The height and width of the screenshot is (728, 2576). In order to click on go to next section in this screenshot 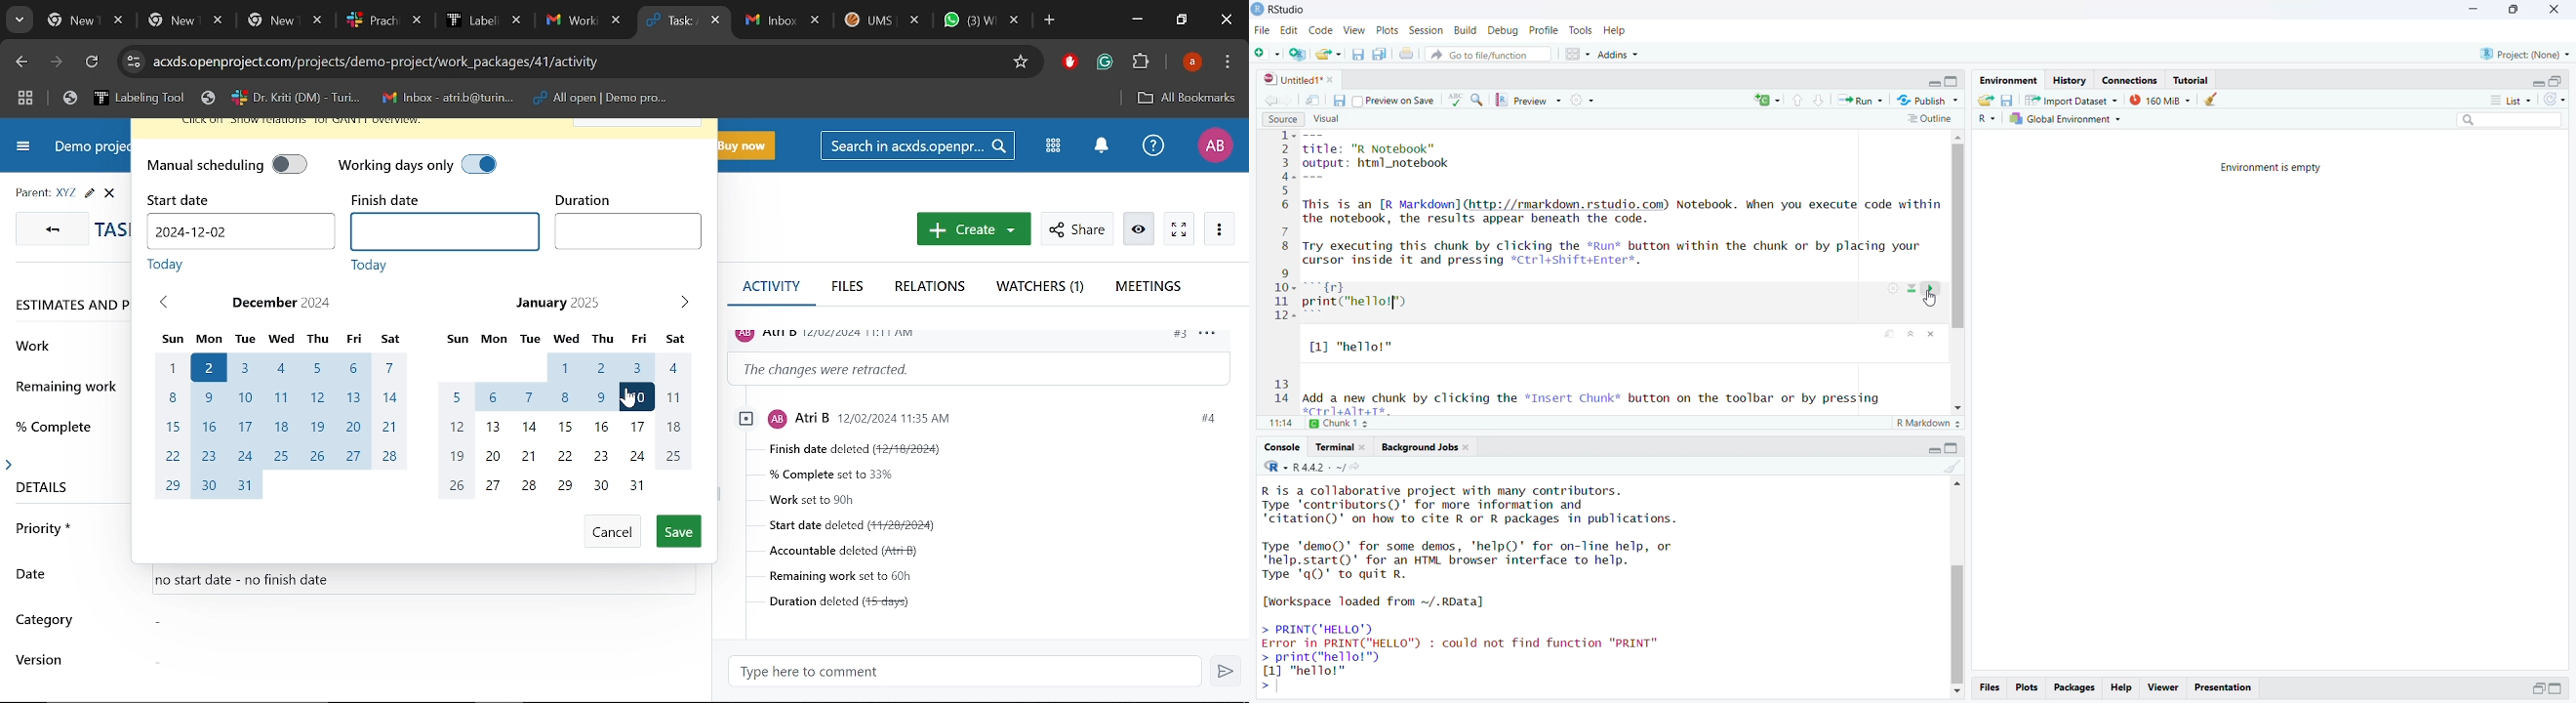, I will do `click(1821, 102)`.